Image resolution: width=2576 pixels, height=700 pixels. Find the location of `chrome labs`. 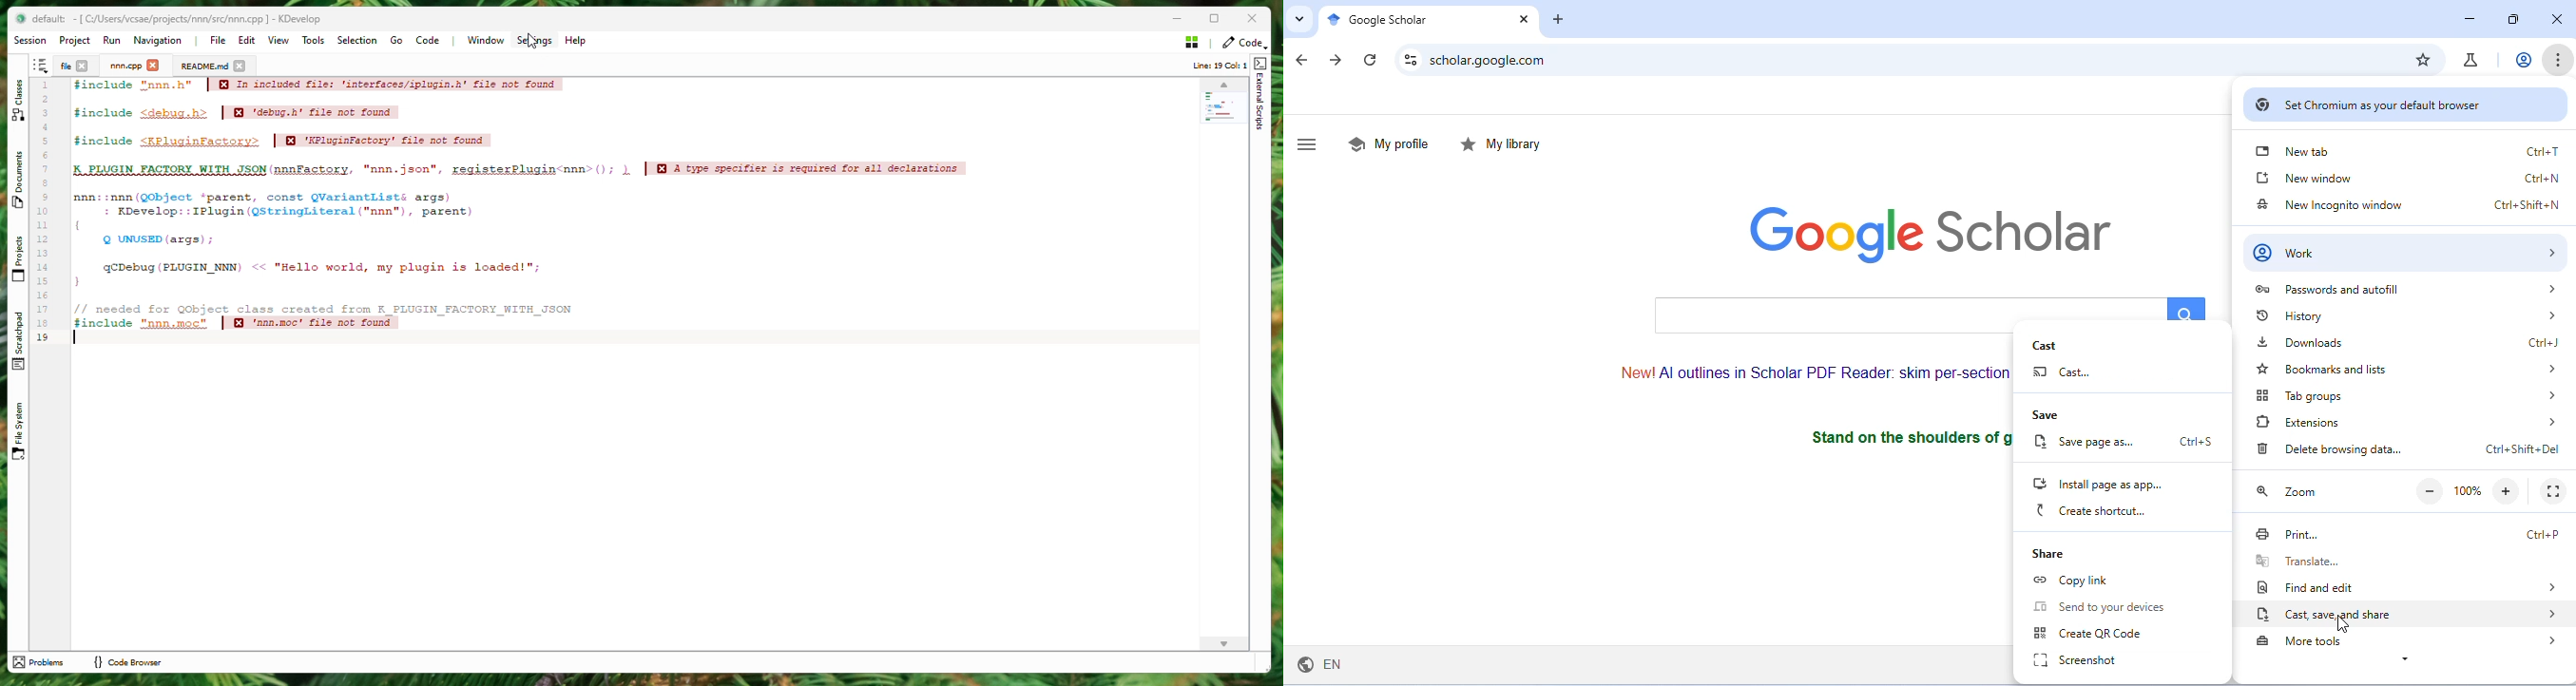

chrome labs is located at coordinates (2473, 60).